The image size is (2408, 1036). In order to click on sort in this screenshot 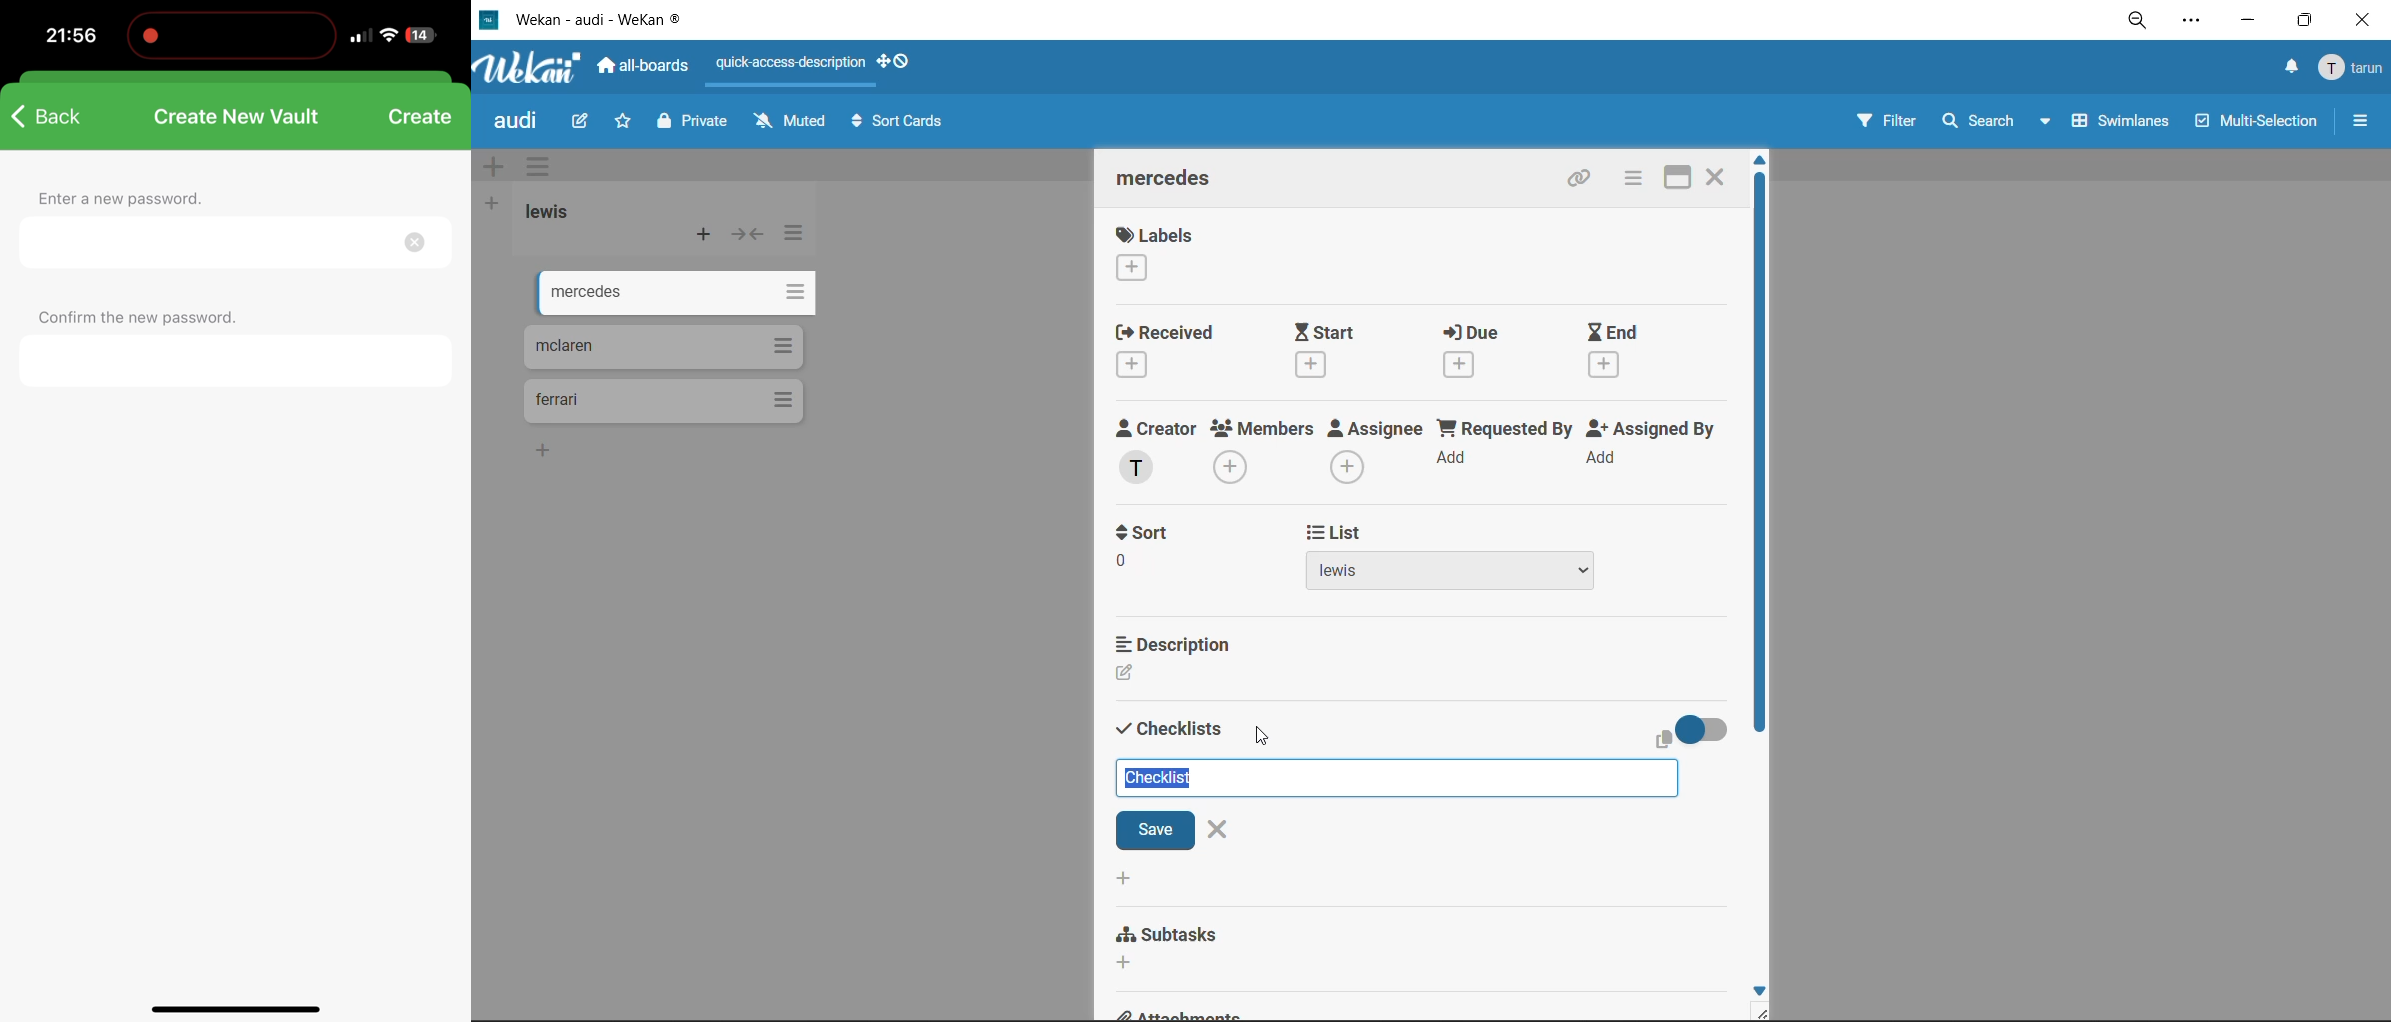, I will do `click(1148, 531)`.